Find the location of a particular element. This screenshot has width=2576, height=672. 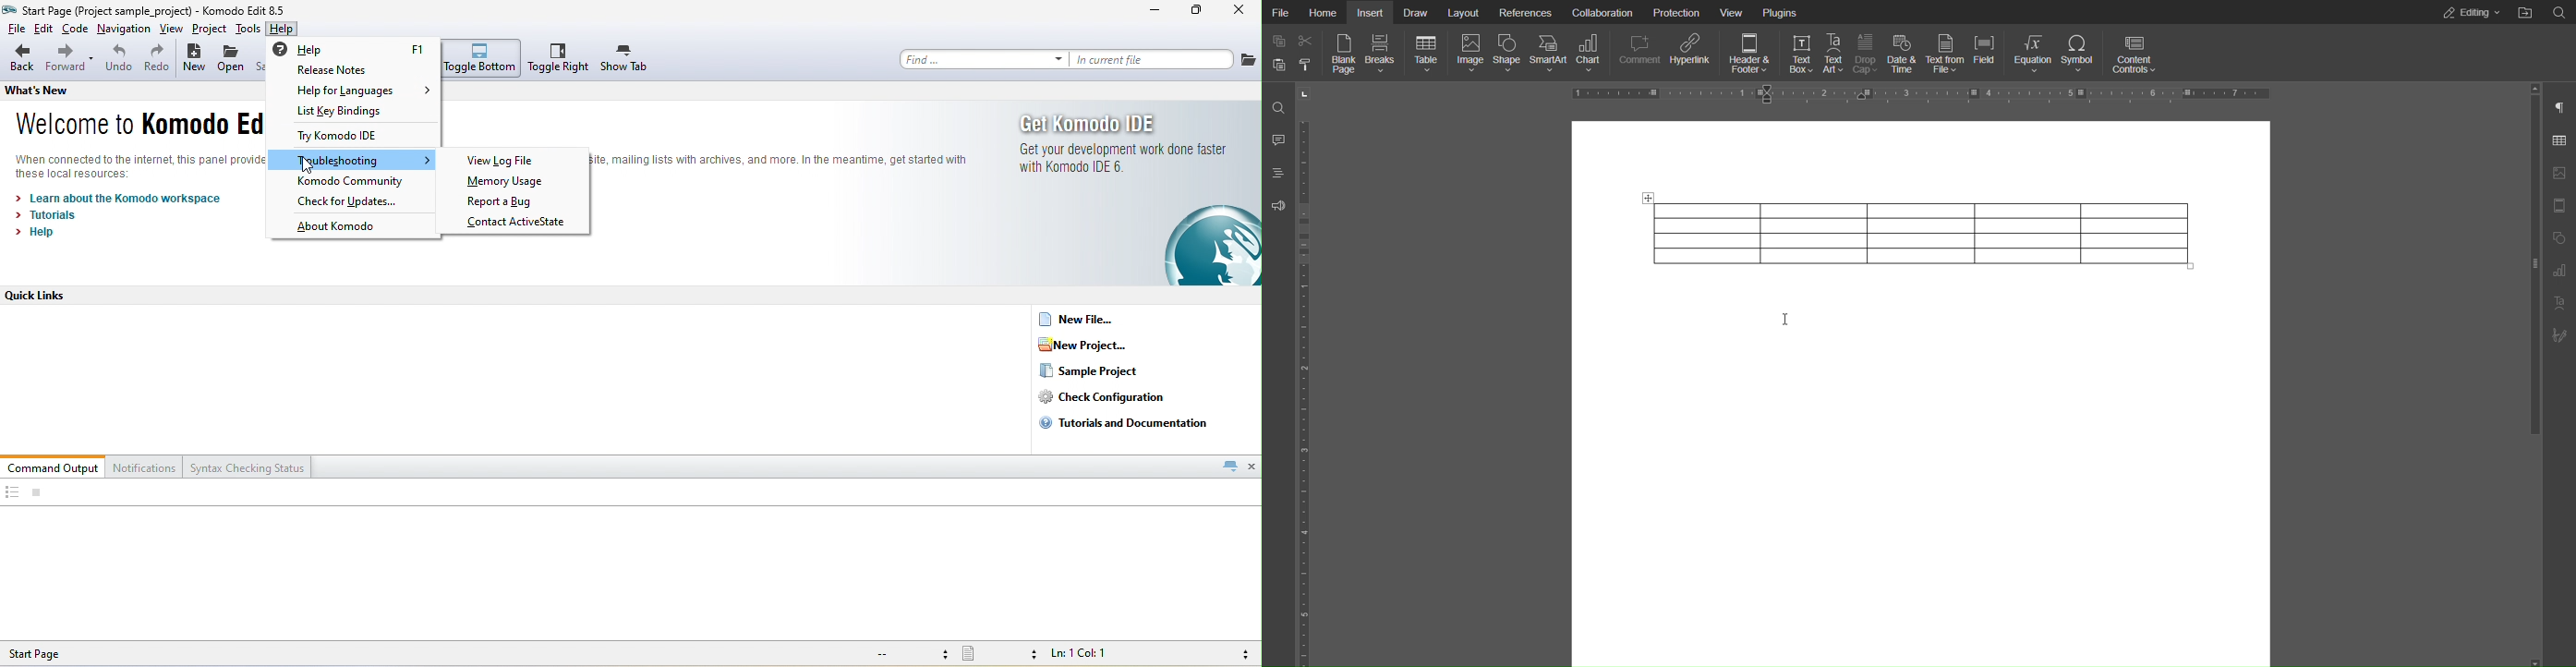

close is located at coordinates (1252, 466).